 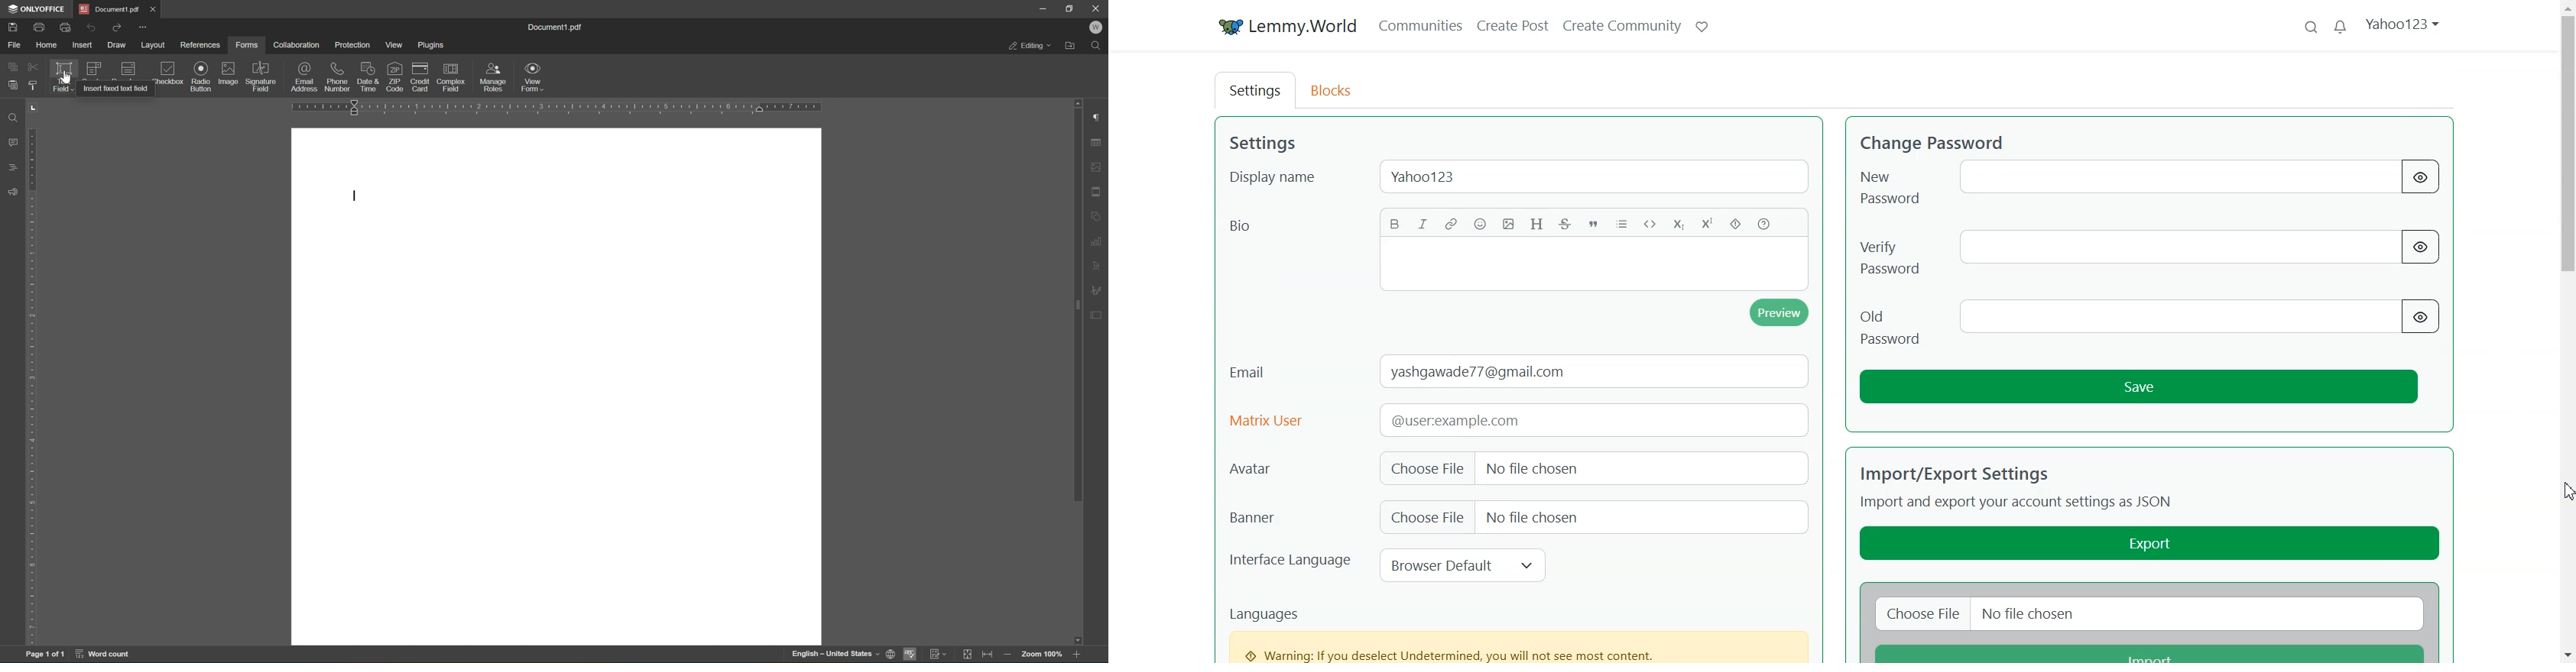 I want to click on Upload Image, so click(x=1508, y=225).